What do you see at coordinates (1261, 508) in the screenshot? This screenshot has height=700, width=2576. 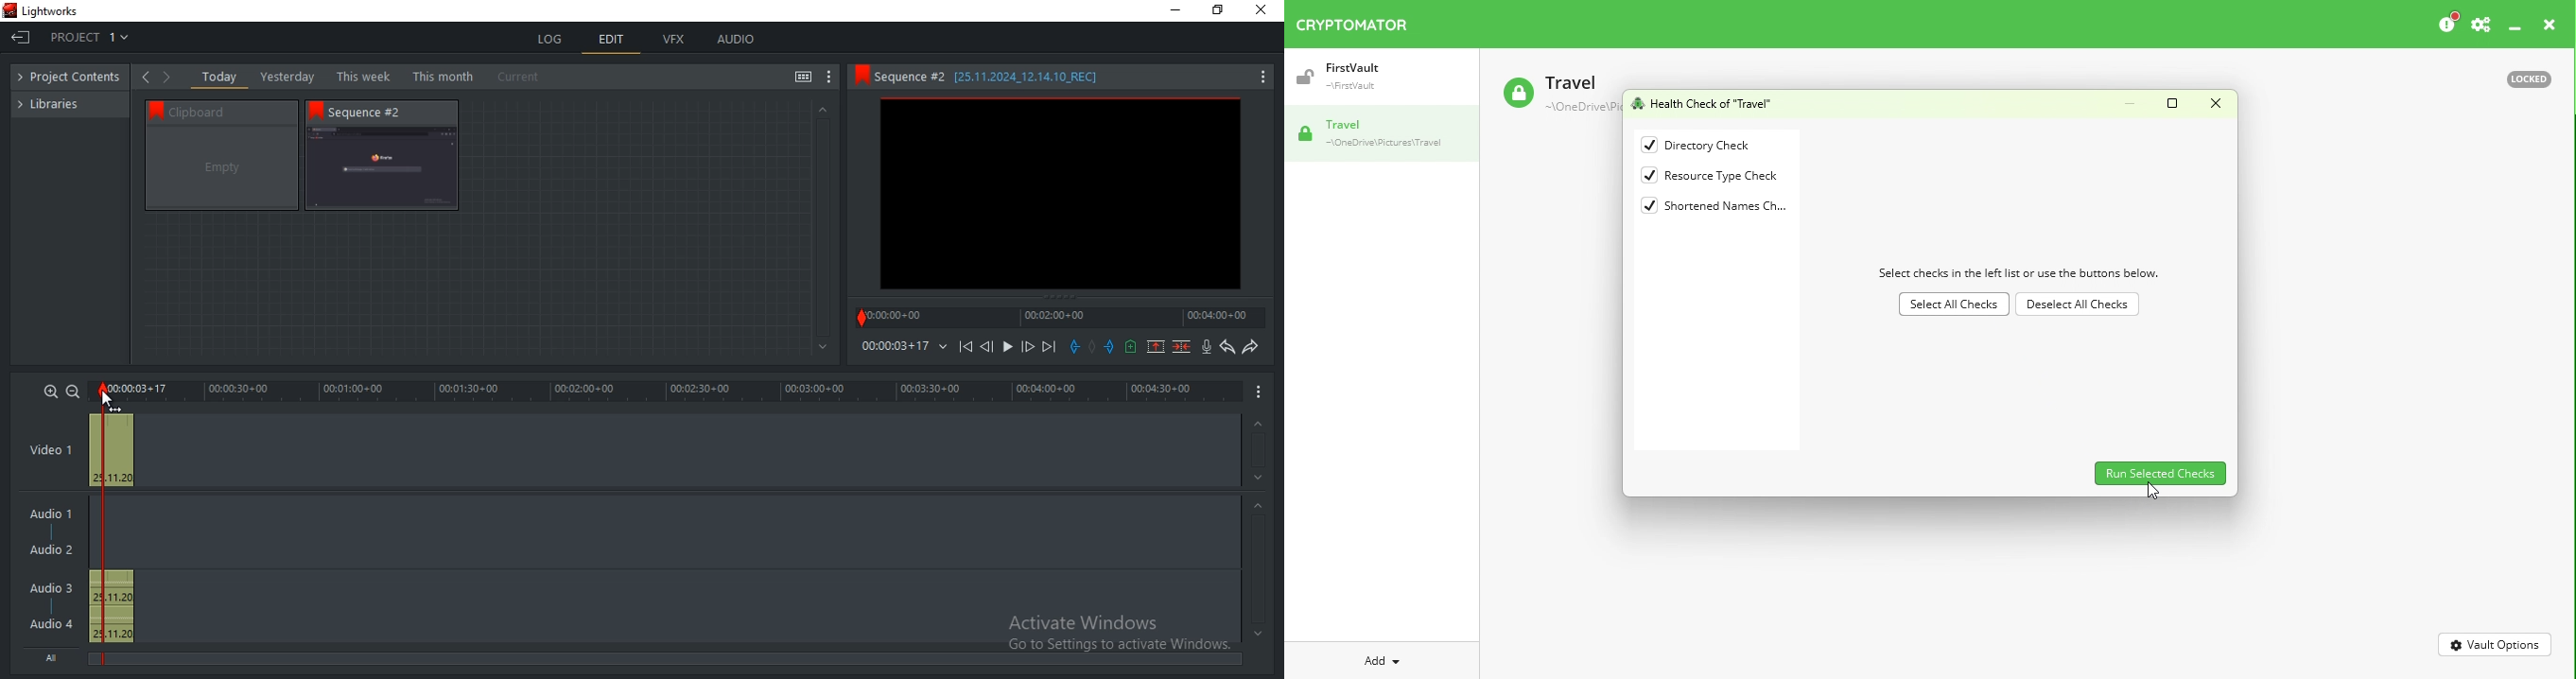 I see `Greyed out up arrow` at bounding box center [1261, 508].